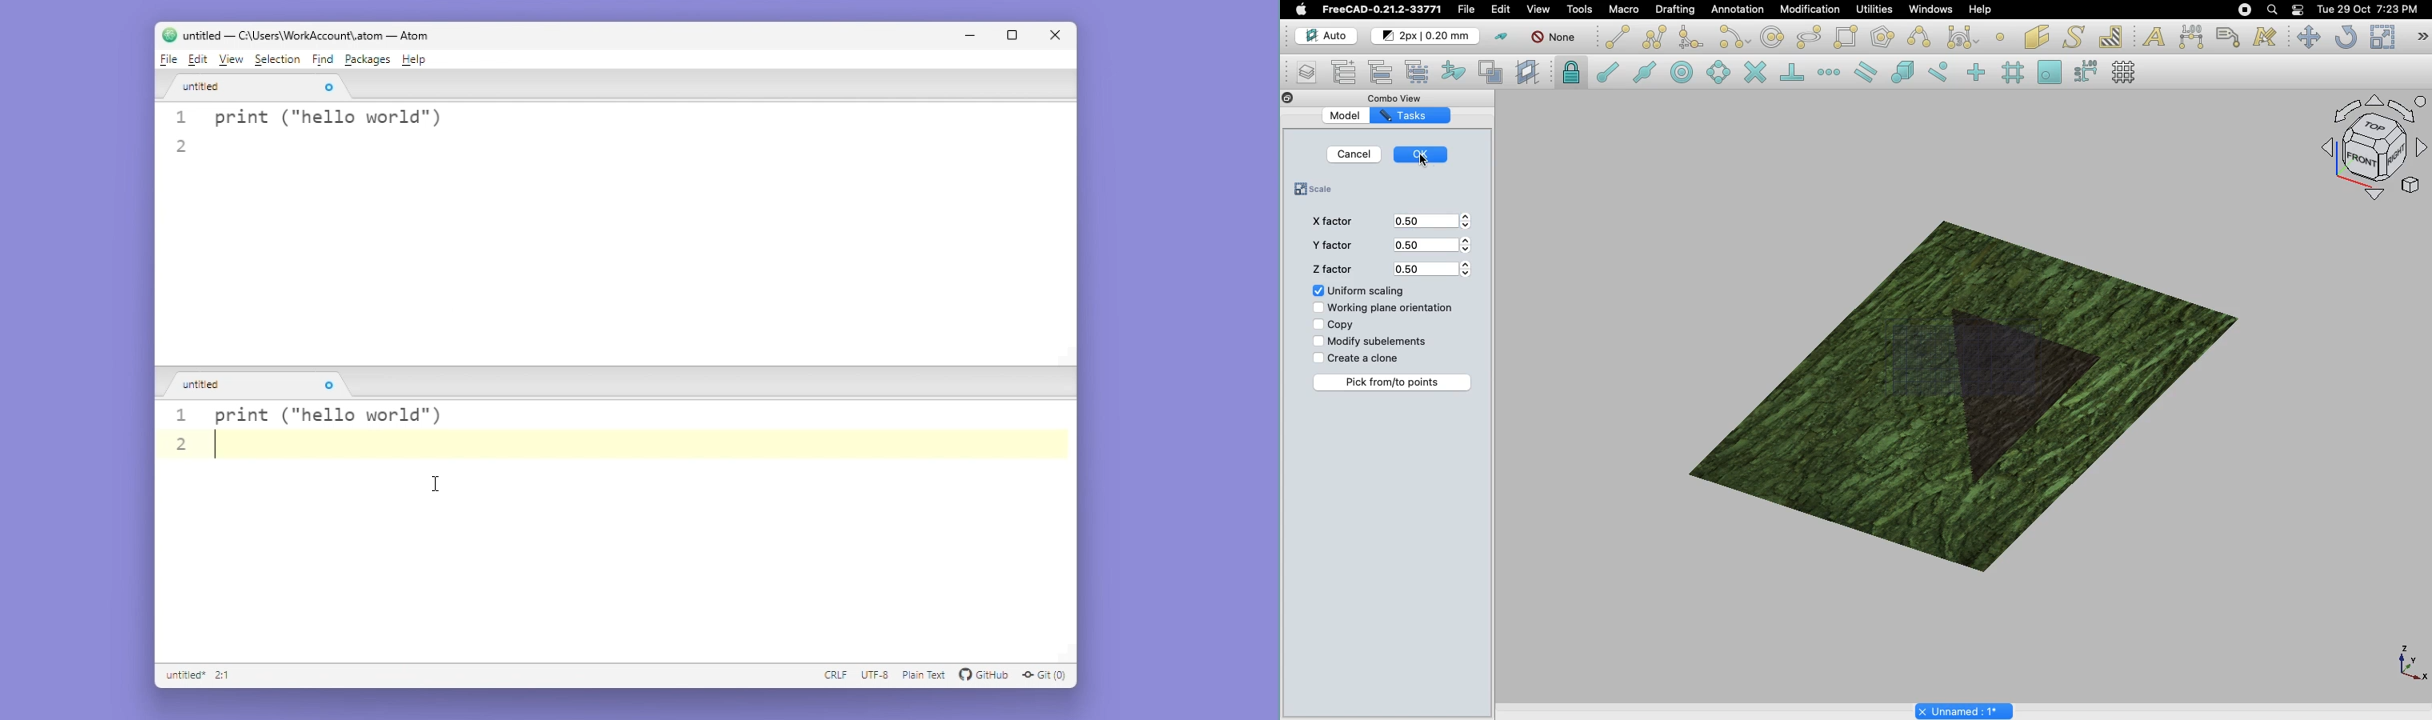 The height and width of the screenshot is (728, 2436). Describe the element at coordinates (1571, 72) in the screenshot. I see `Snap lock` at that location.